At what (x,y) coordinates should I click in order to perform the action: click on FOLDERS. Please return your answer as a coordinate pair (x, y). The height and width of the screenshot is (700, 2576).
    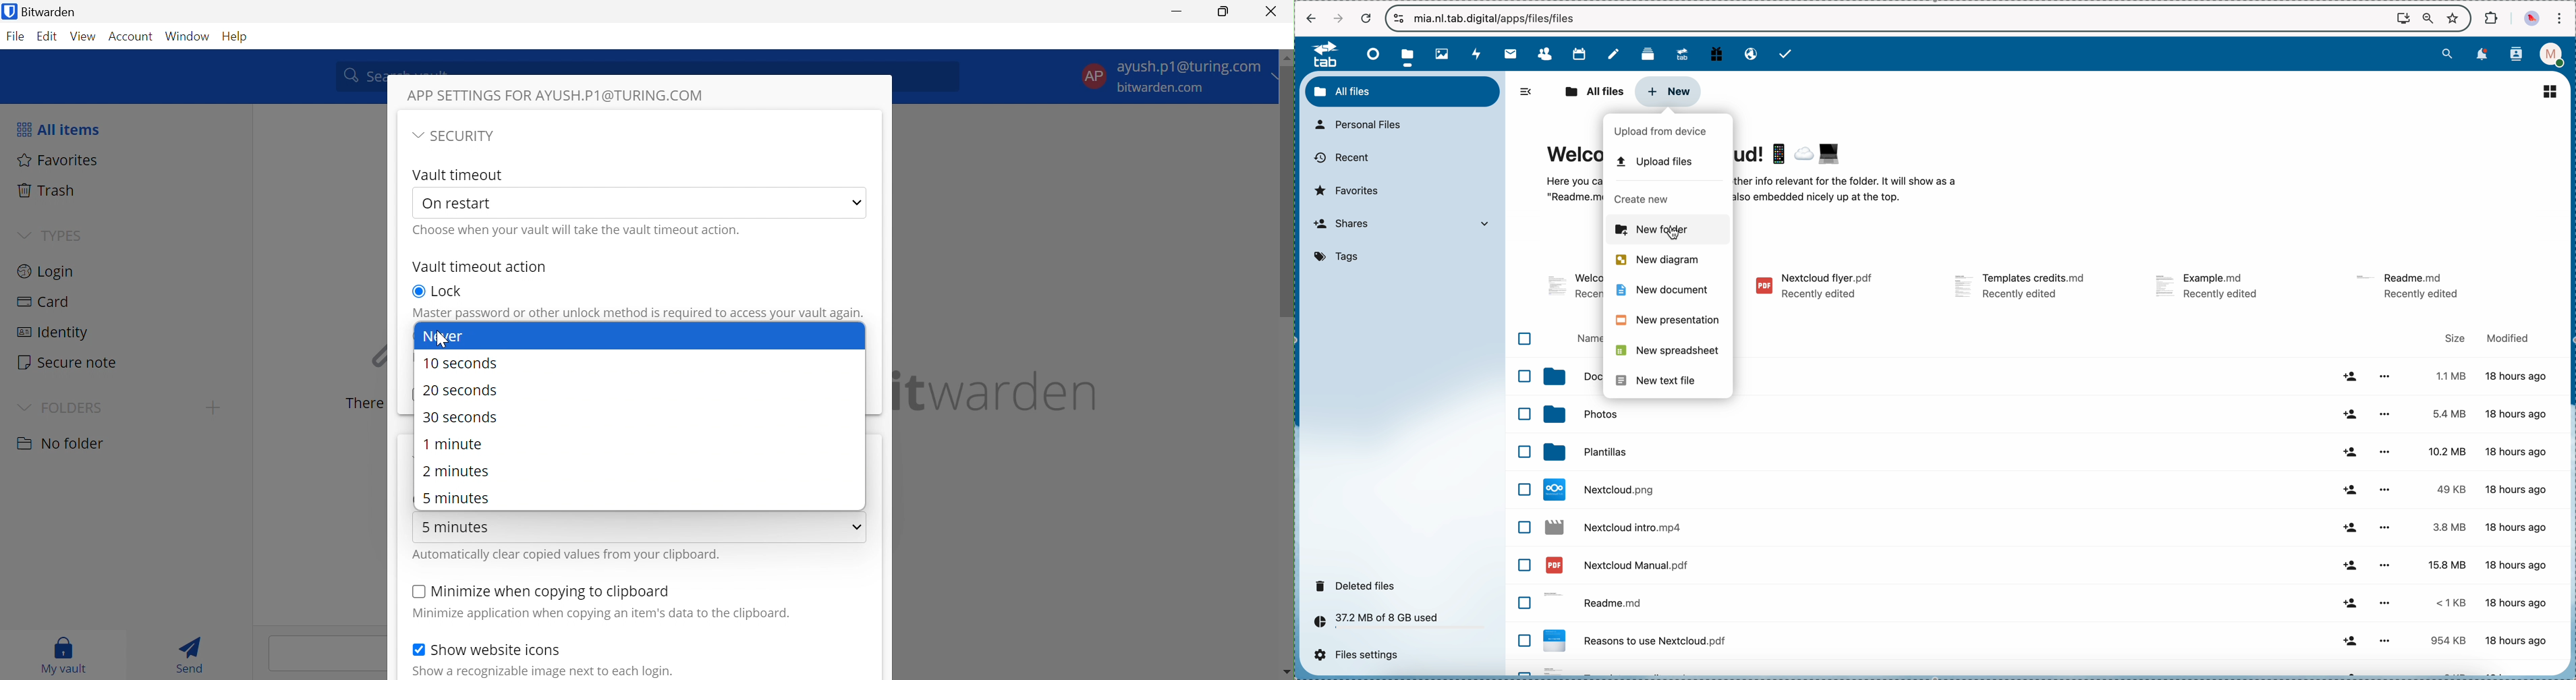
    Looking at the image, I should click on (72, 409).